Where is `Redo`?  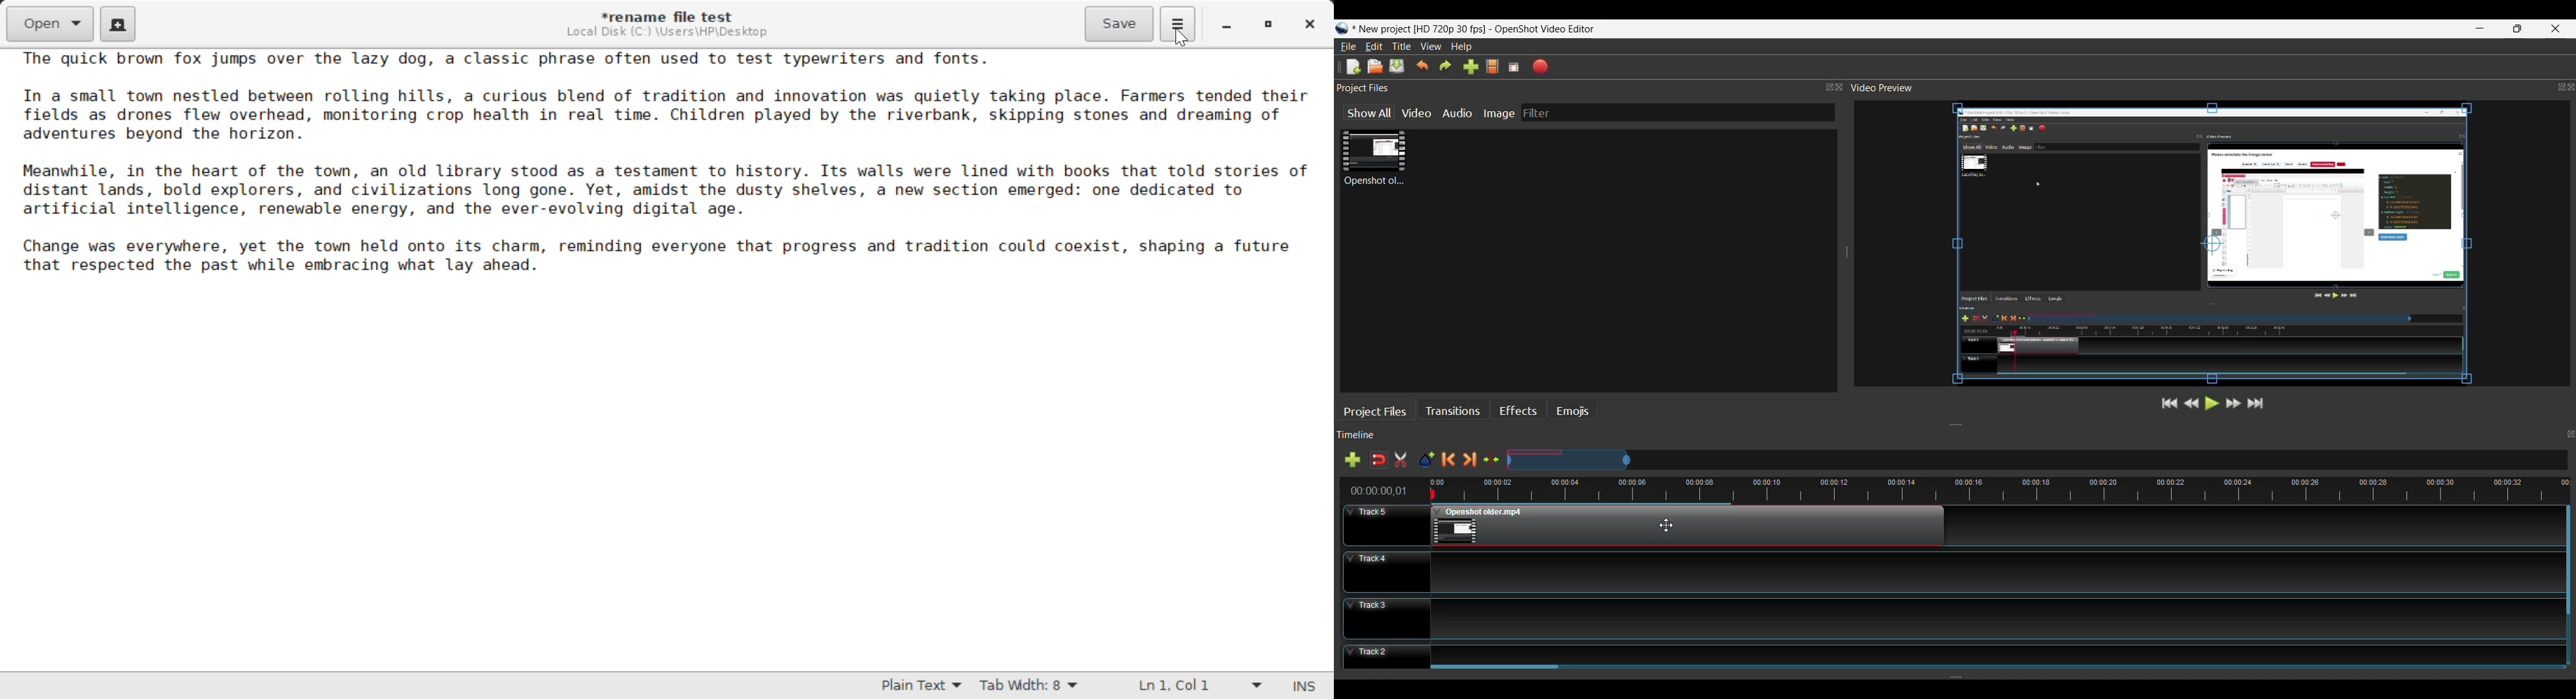 Redo is located at coordinates (1447, 67).